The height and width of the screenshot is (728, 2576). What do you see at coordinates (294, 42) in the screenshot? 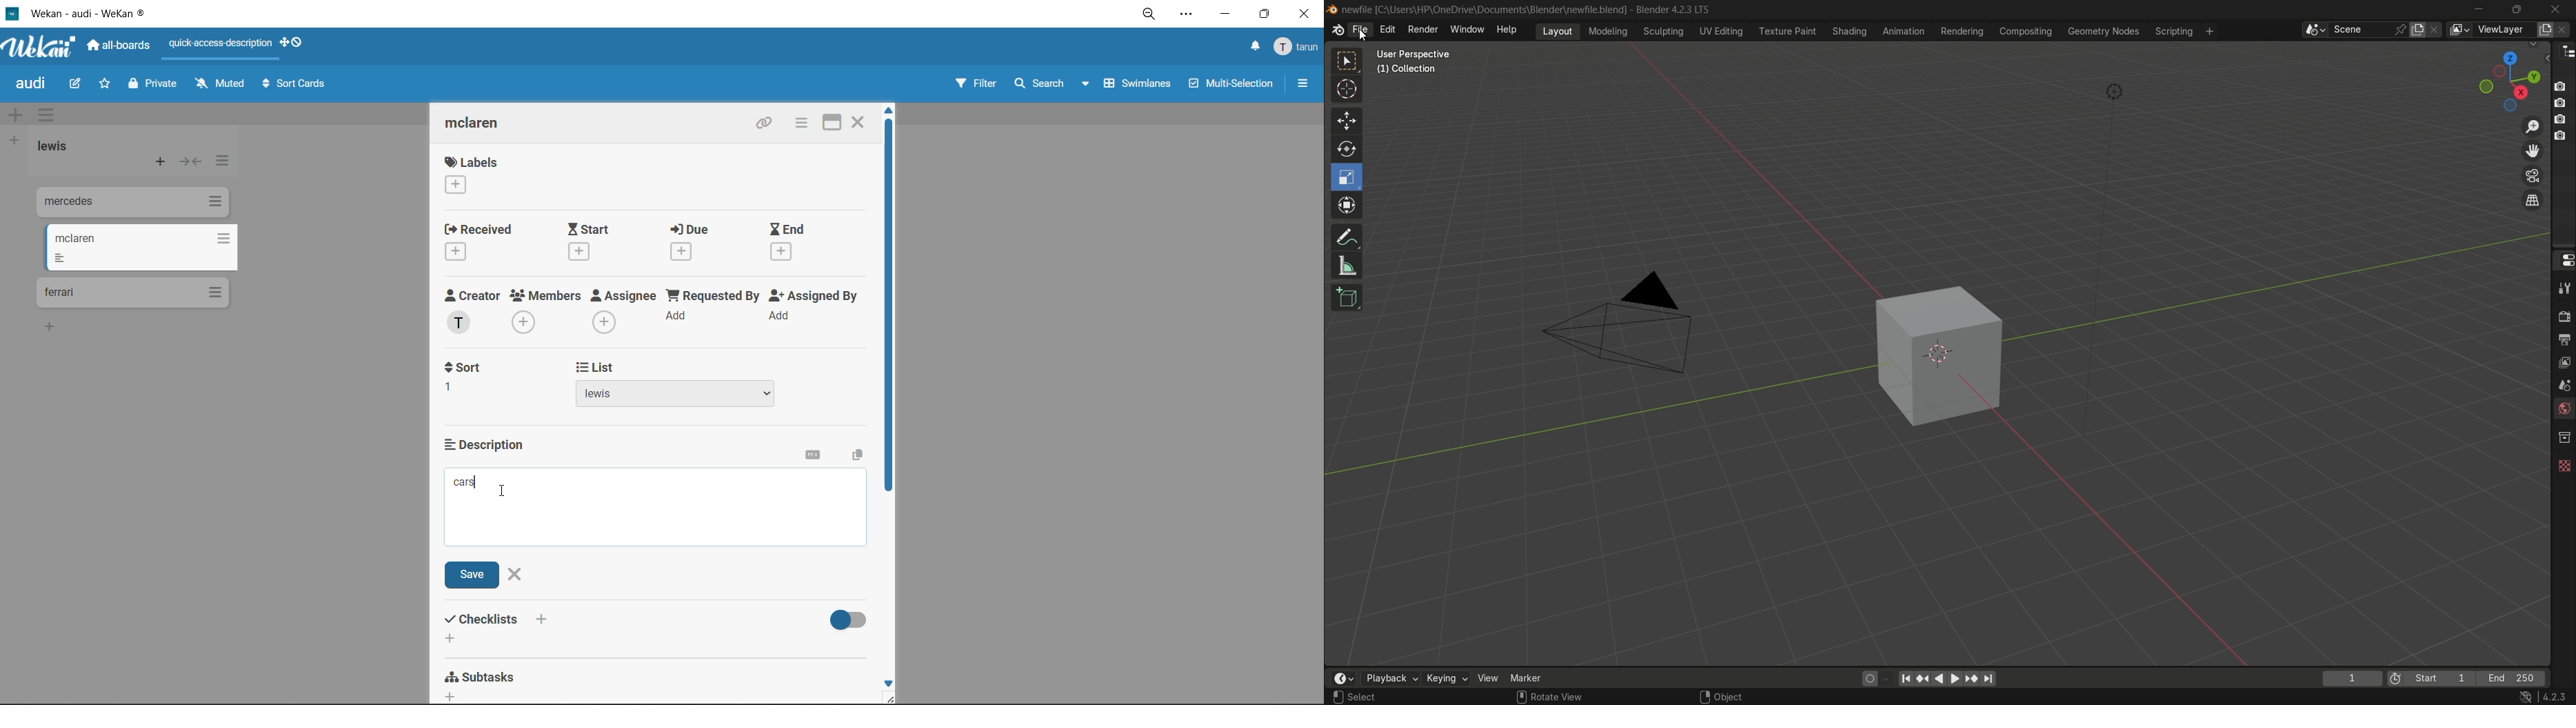
I see `show desktop drag handles` at bounding box center [294, 42].